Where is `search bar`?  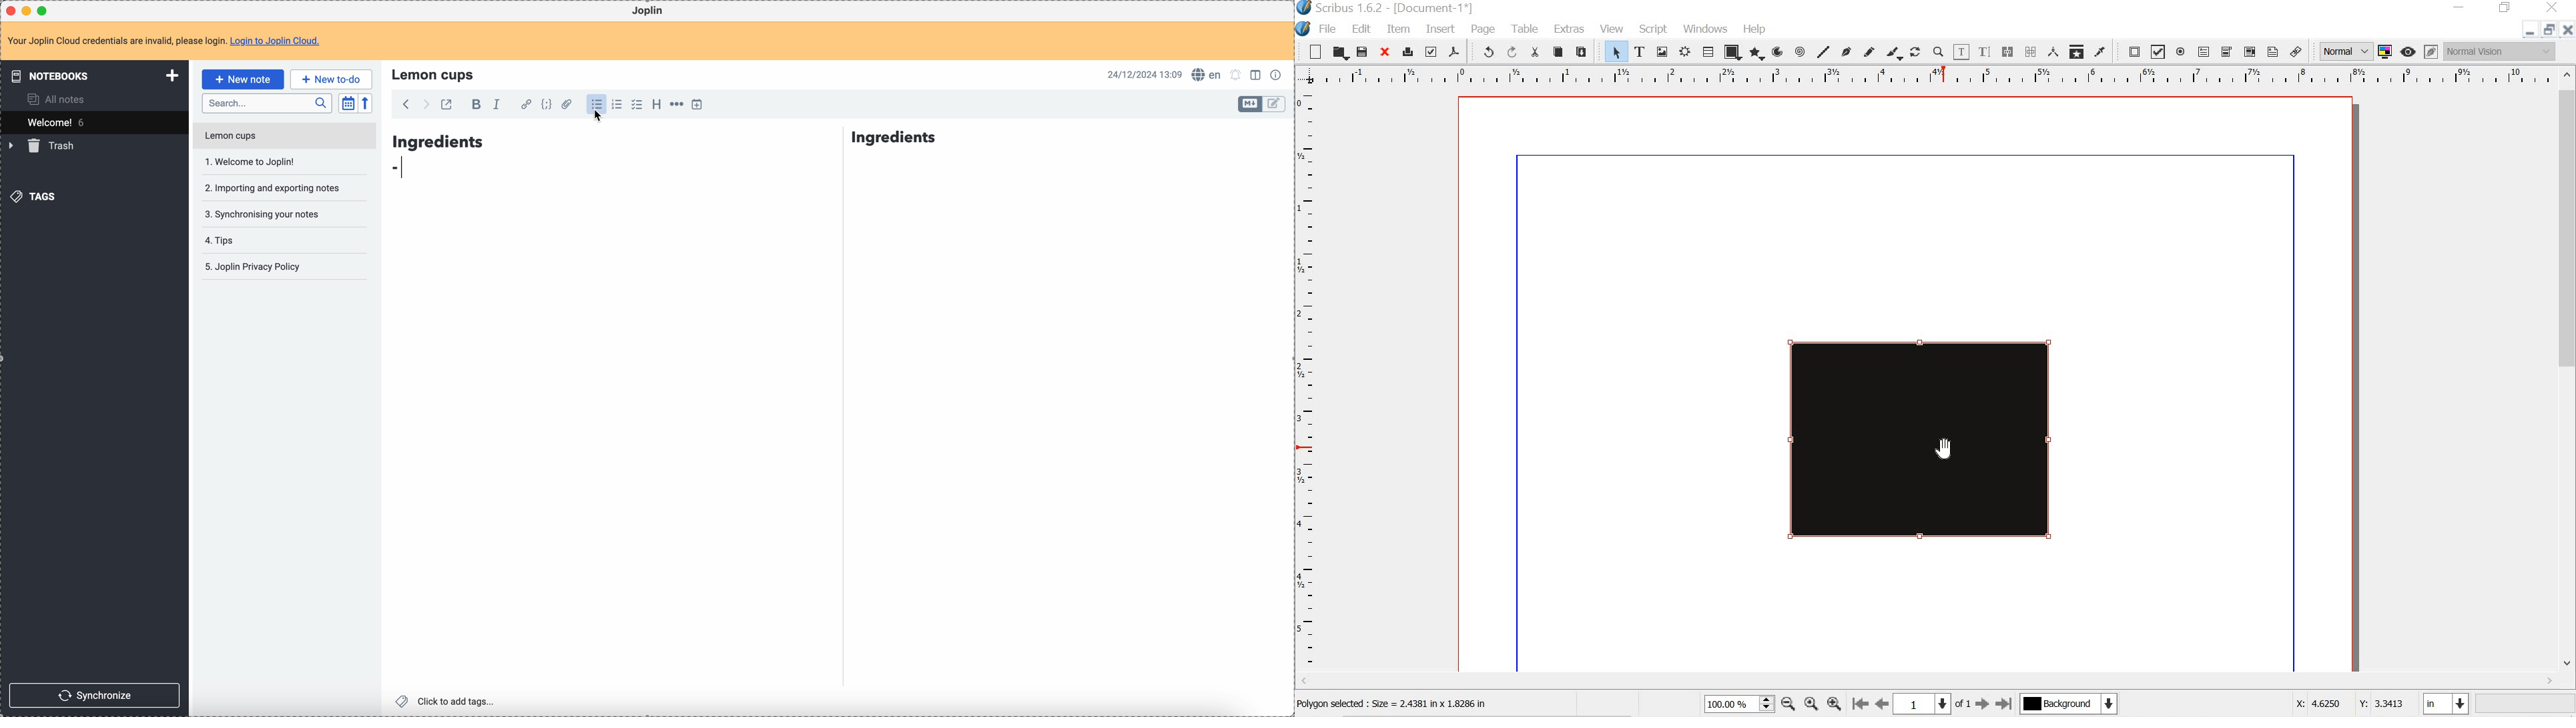 search bar is located at coordinates (266, 103).